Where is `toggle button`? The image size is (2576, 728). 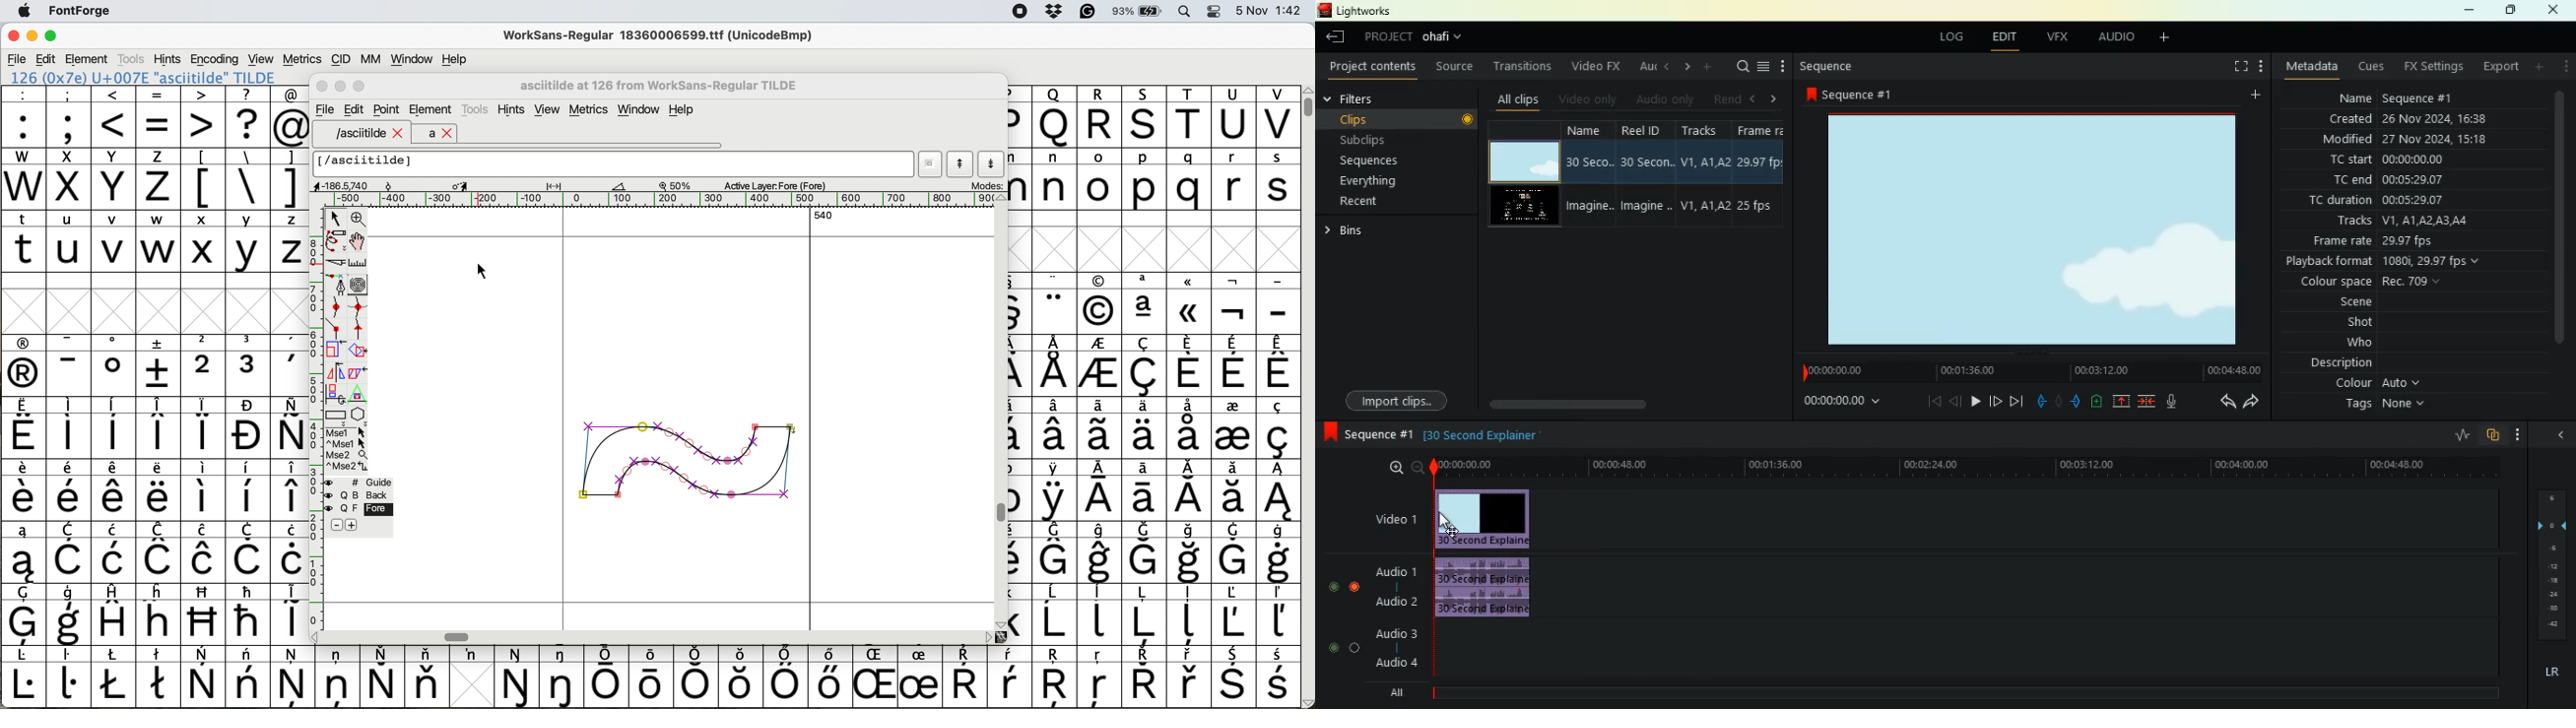 toggle button is located at coordinates (1468, 122).